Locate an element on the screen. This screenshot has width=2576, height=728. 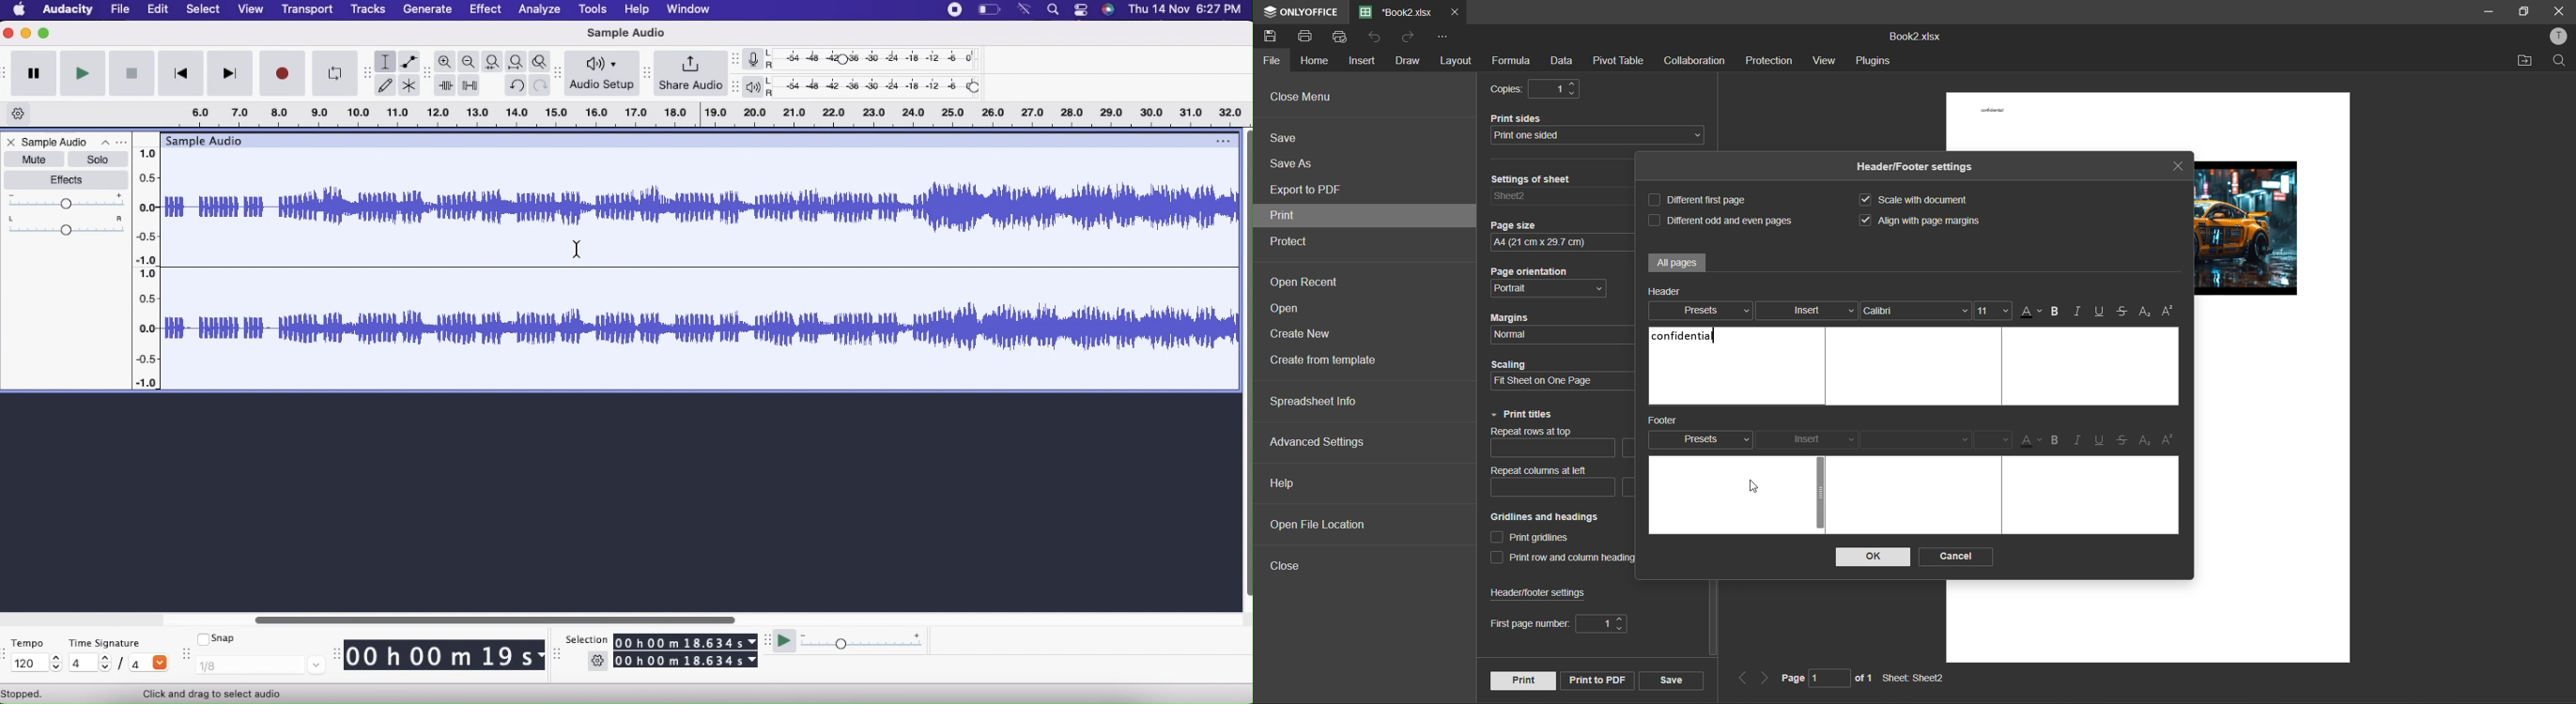
bold is located at coordinates (2058, 440).